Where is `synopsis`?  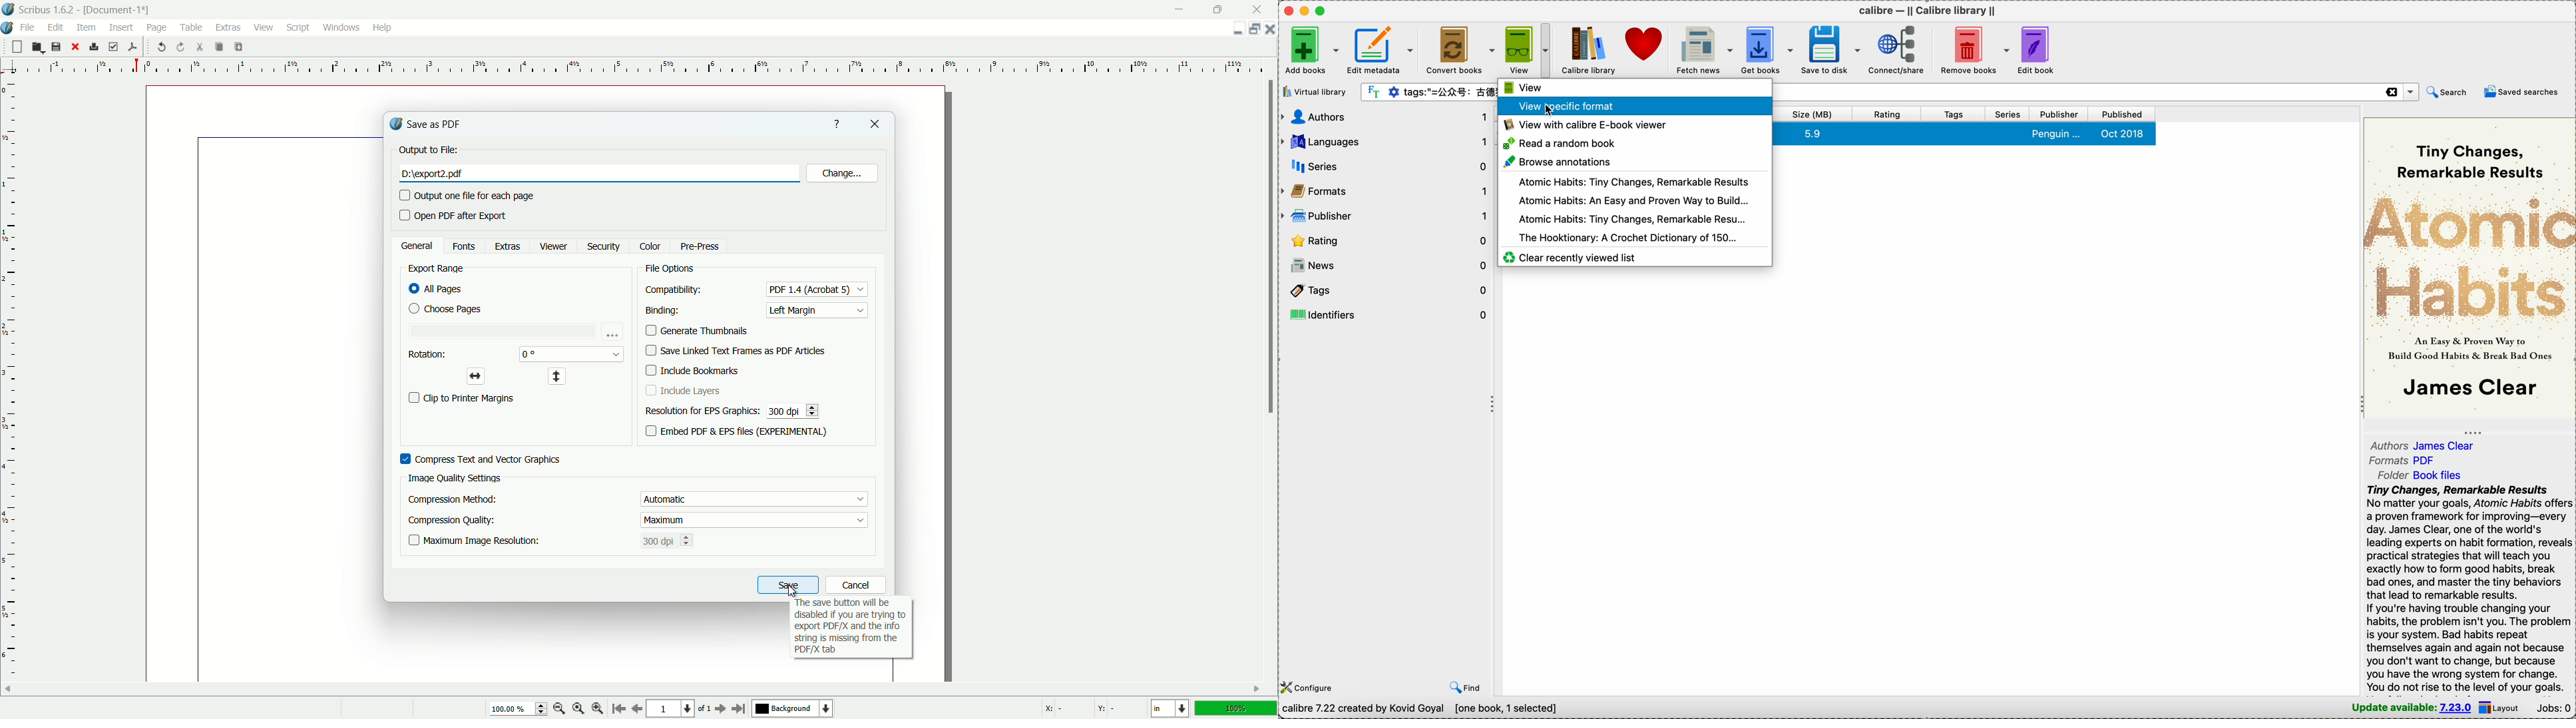
synopsis is located at coordinates (2470, 589).